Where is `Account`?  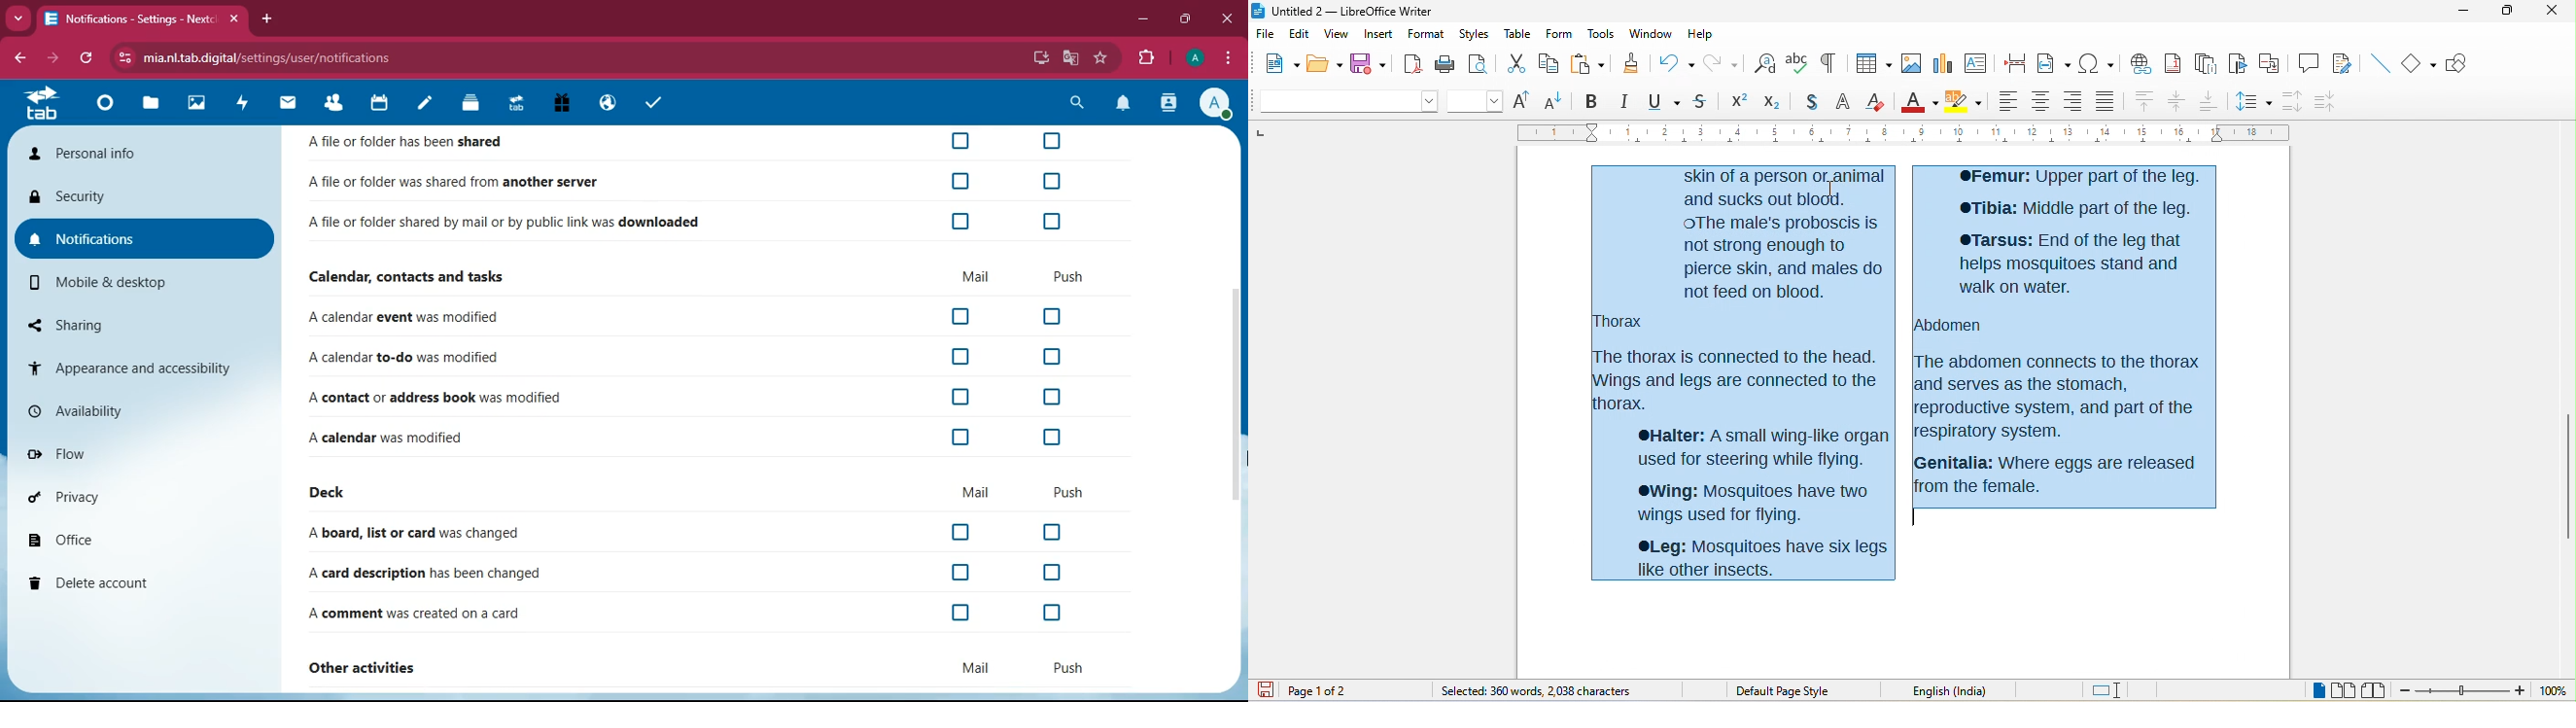
Account is located at coordinates (1214, 102).